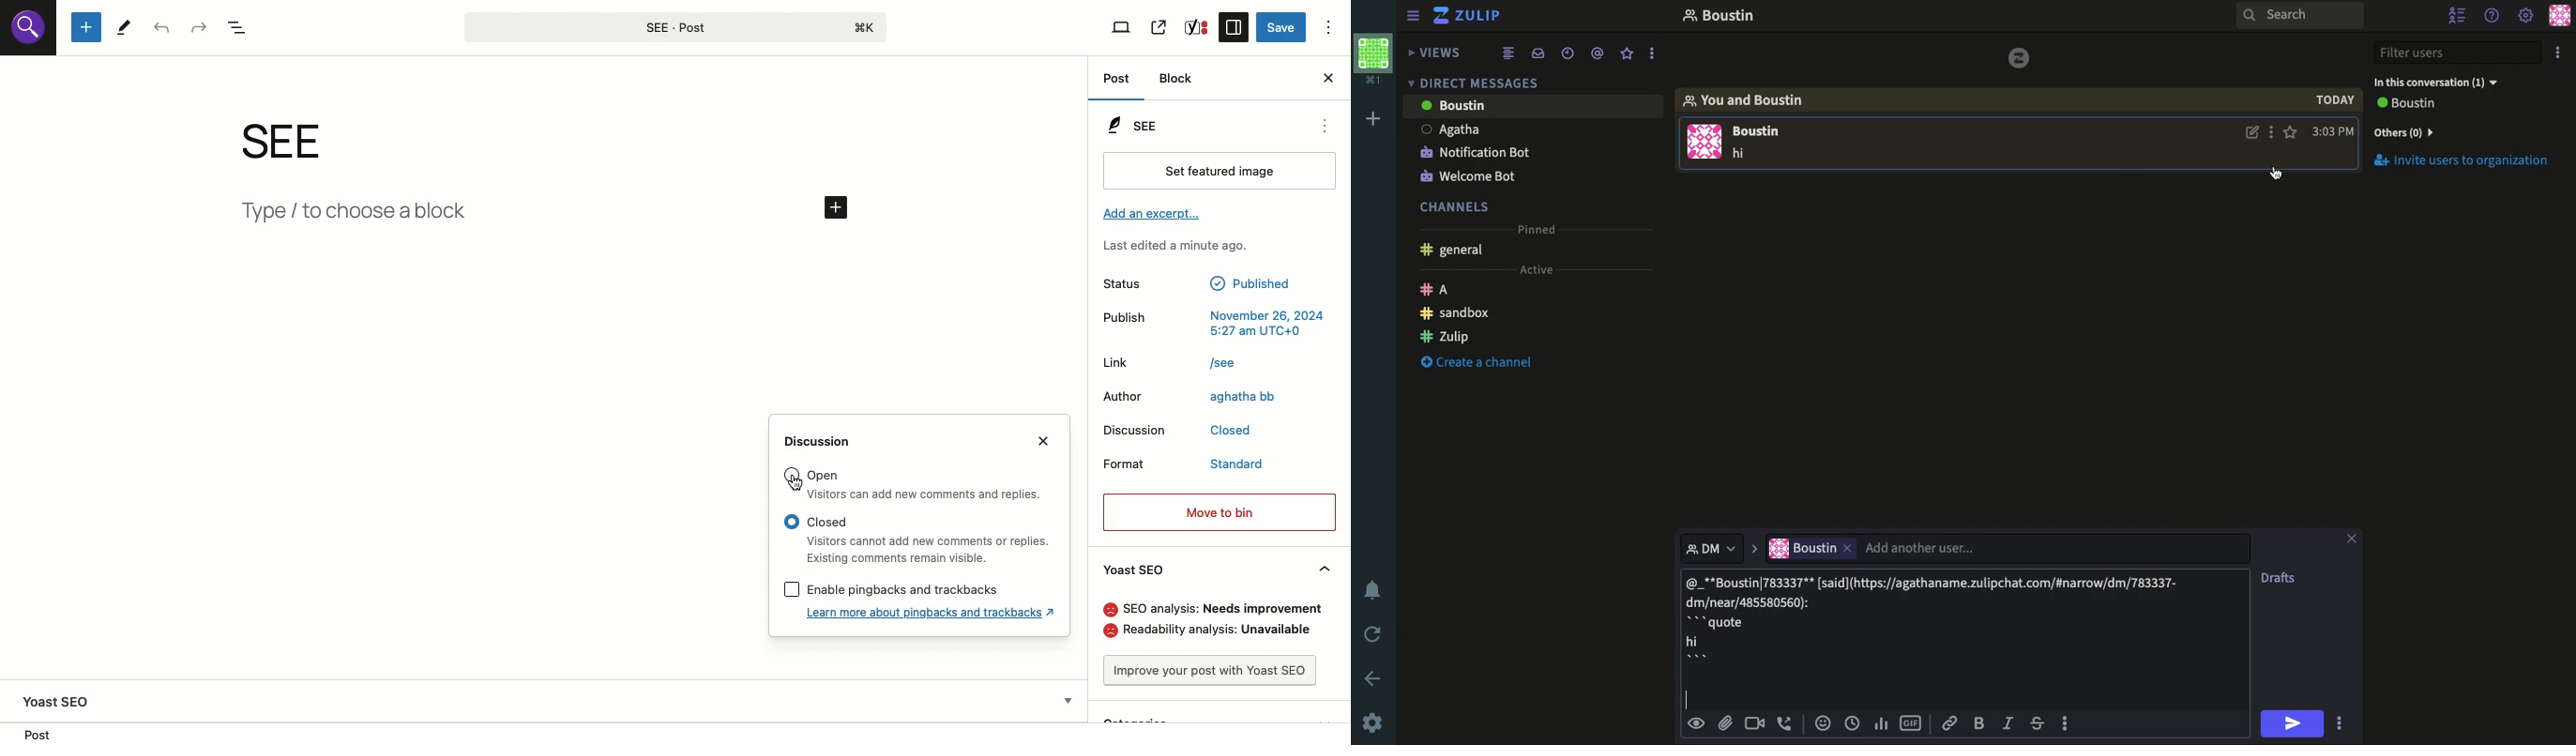  Describe the element at coordinates (1138, 124) in the screenshot. I see `SEE` at that location.